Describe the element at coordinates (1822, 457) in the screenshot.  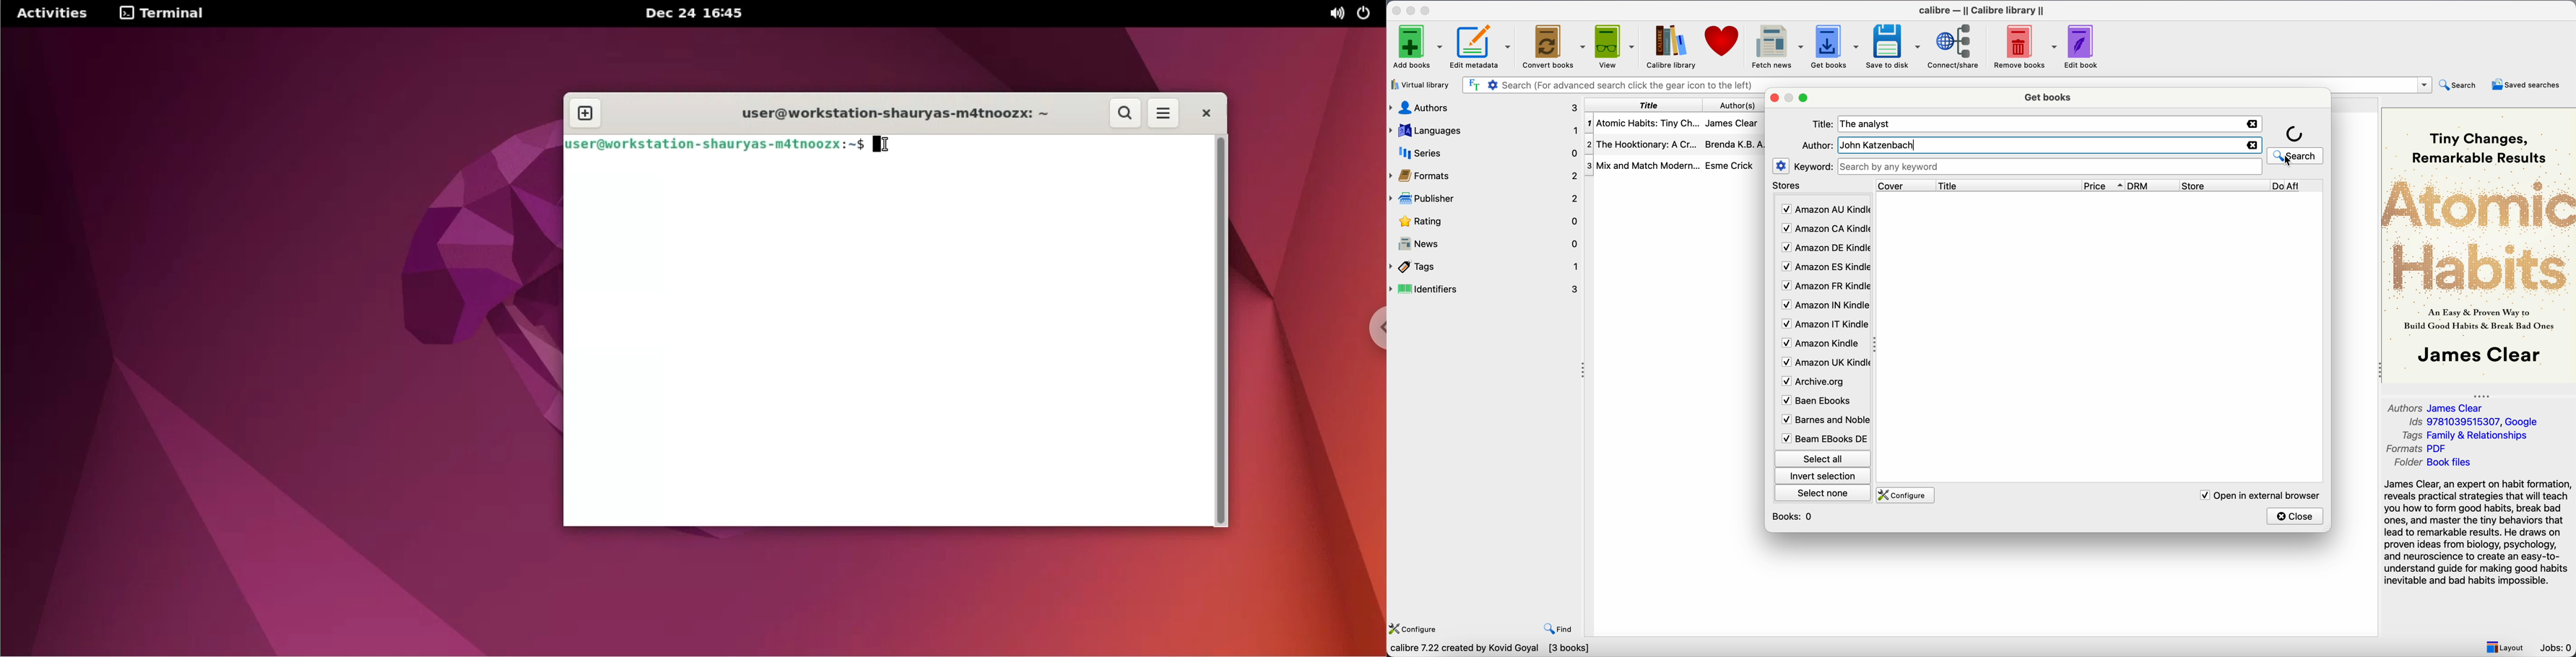
I see `select all` at that location.